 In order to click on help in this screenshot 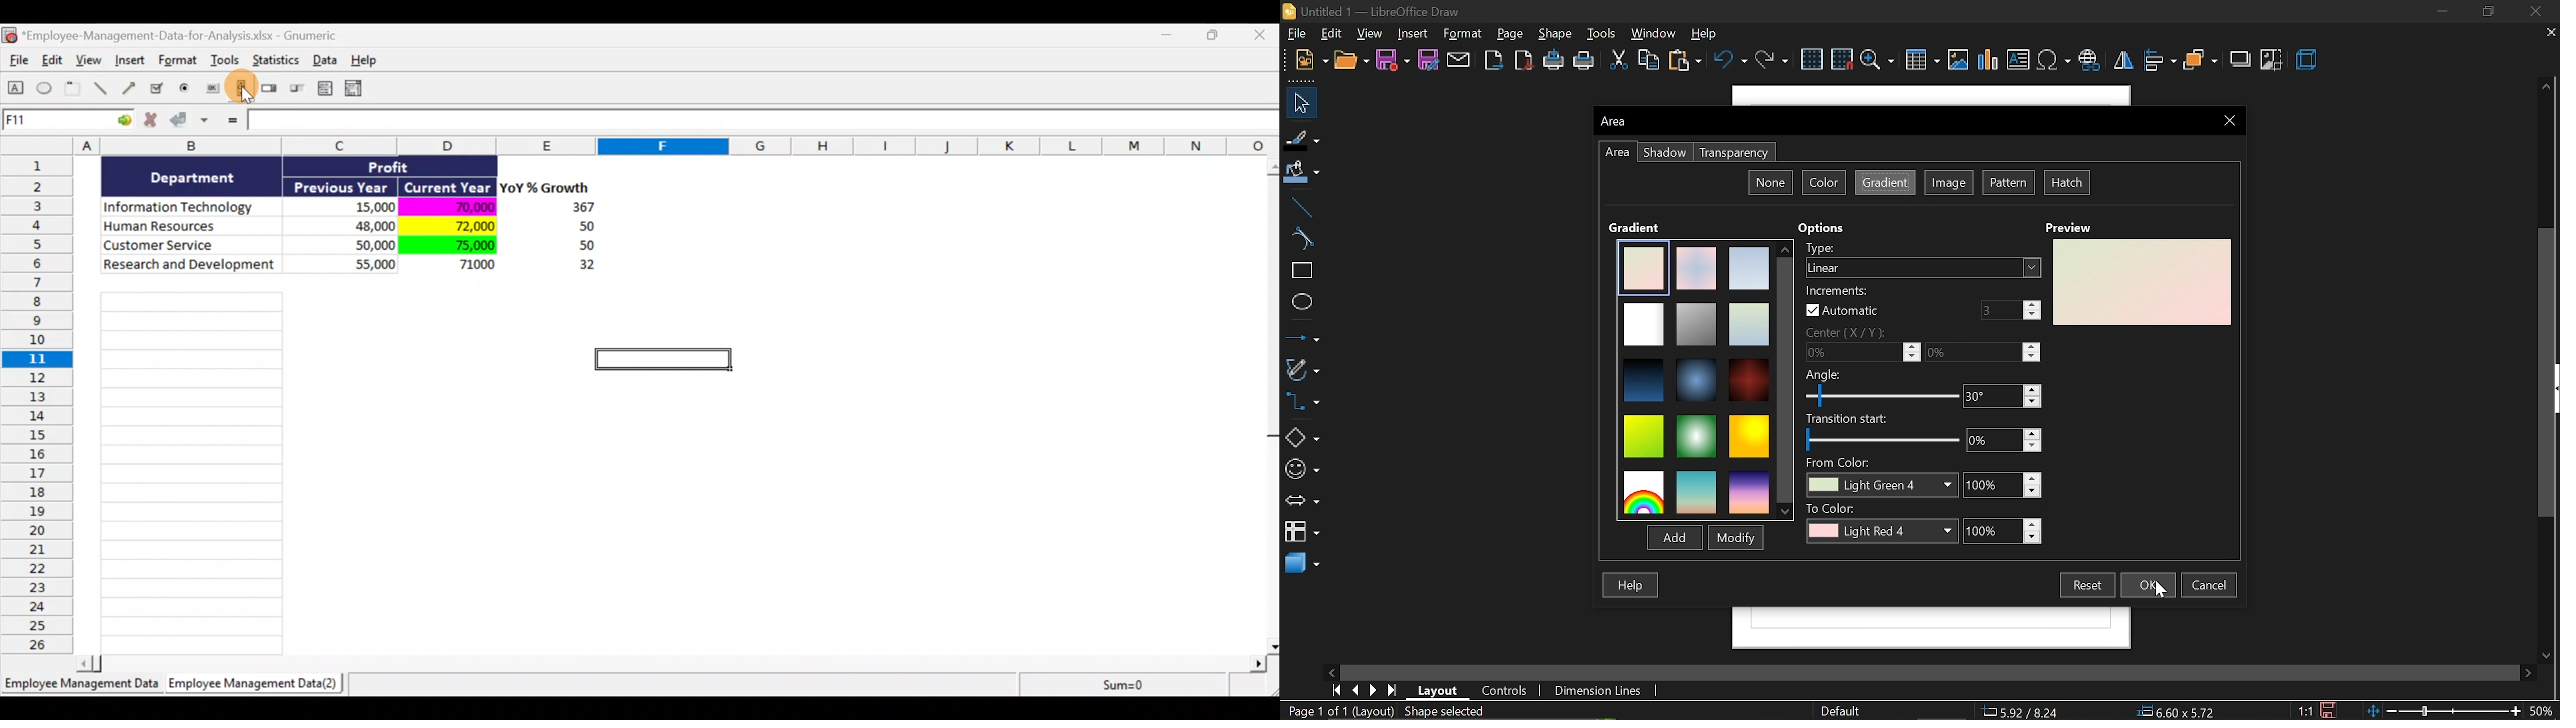, I will do `click(1632, 586)`.